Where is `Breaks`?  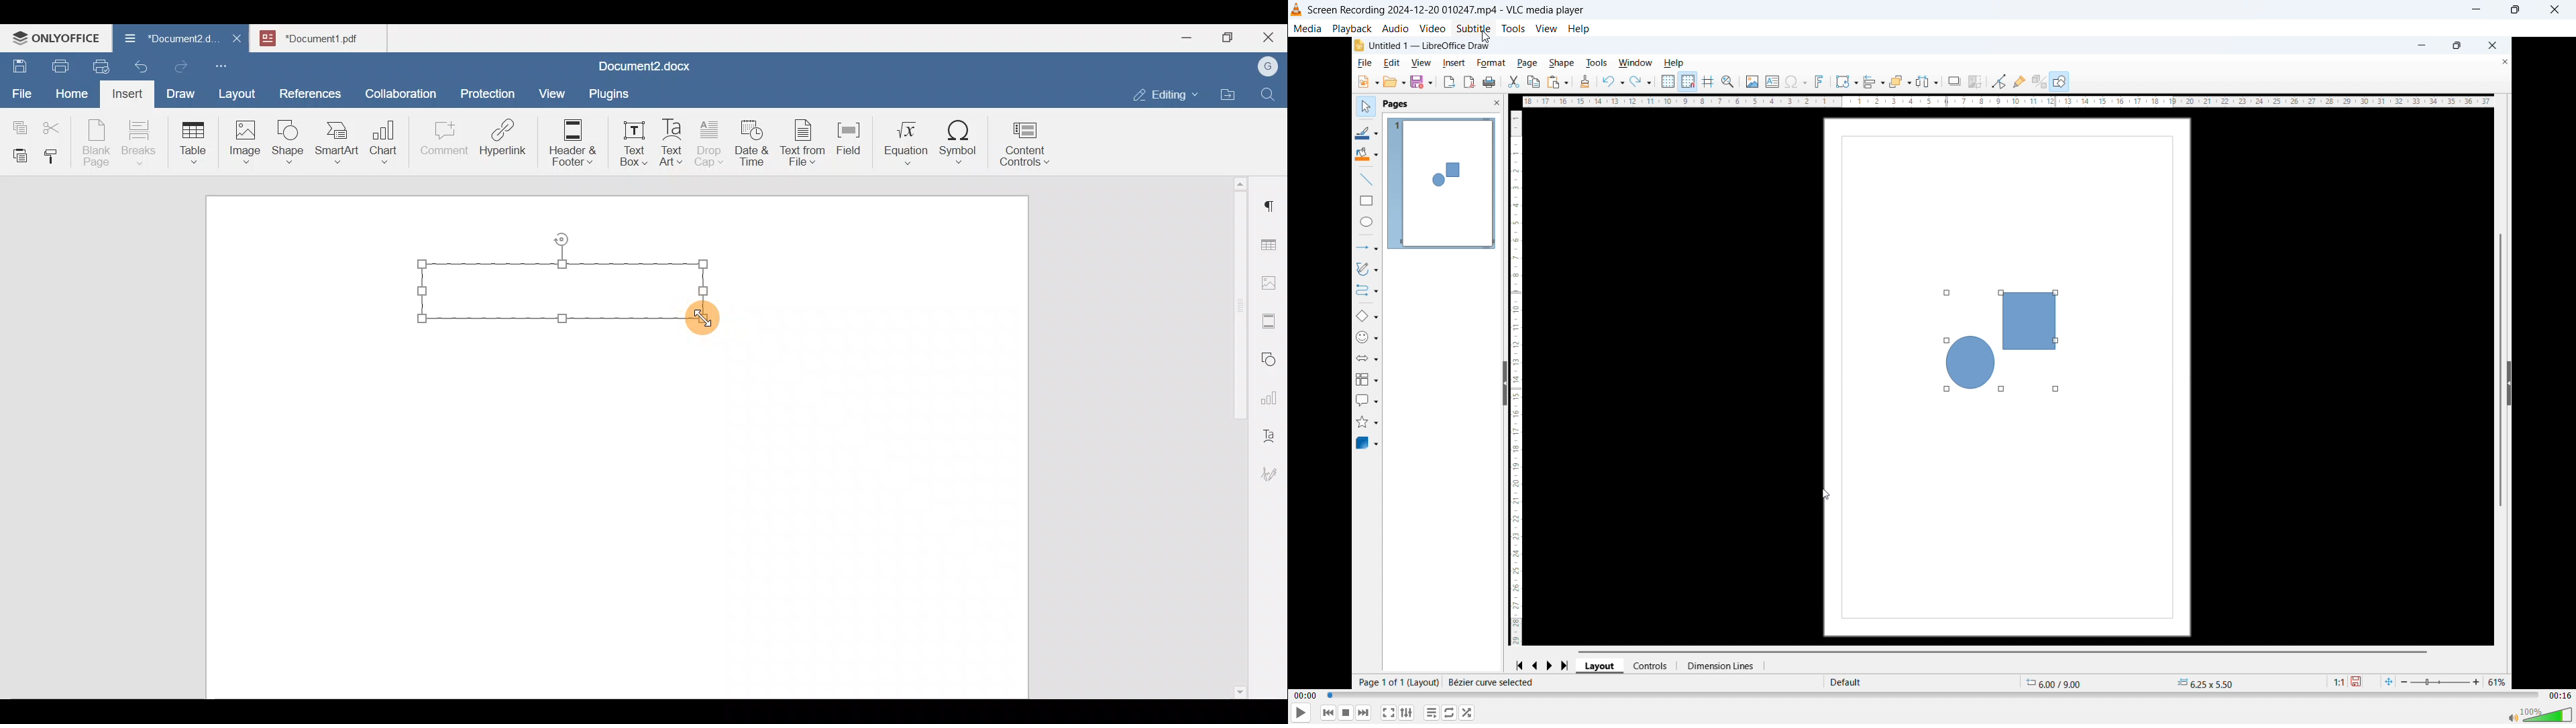
Breaks is located at coordinates (138, 143).